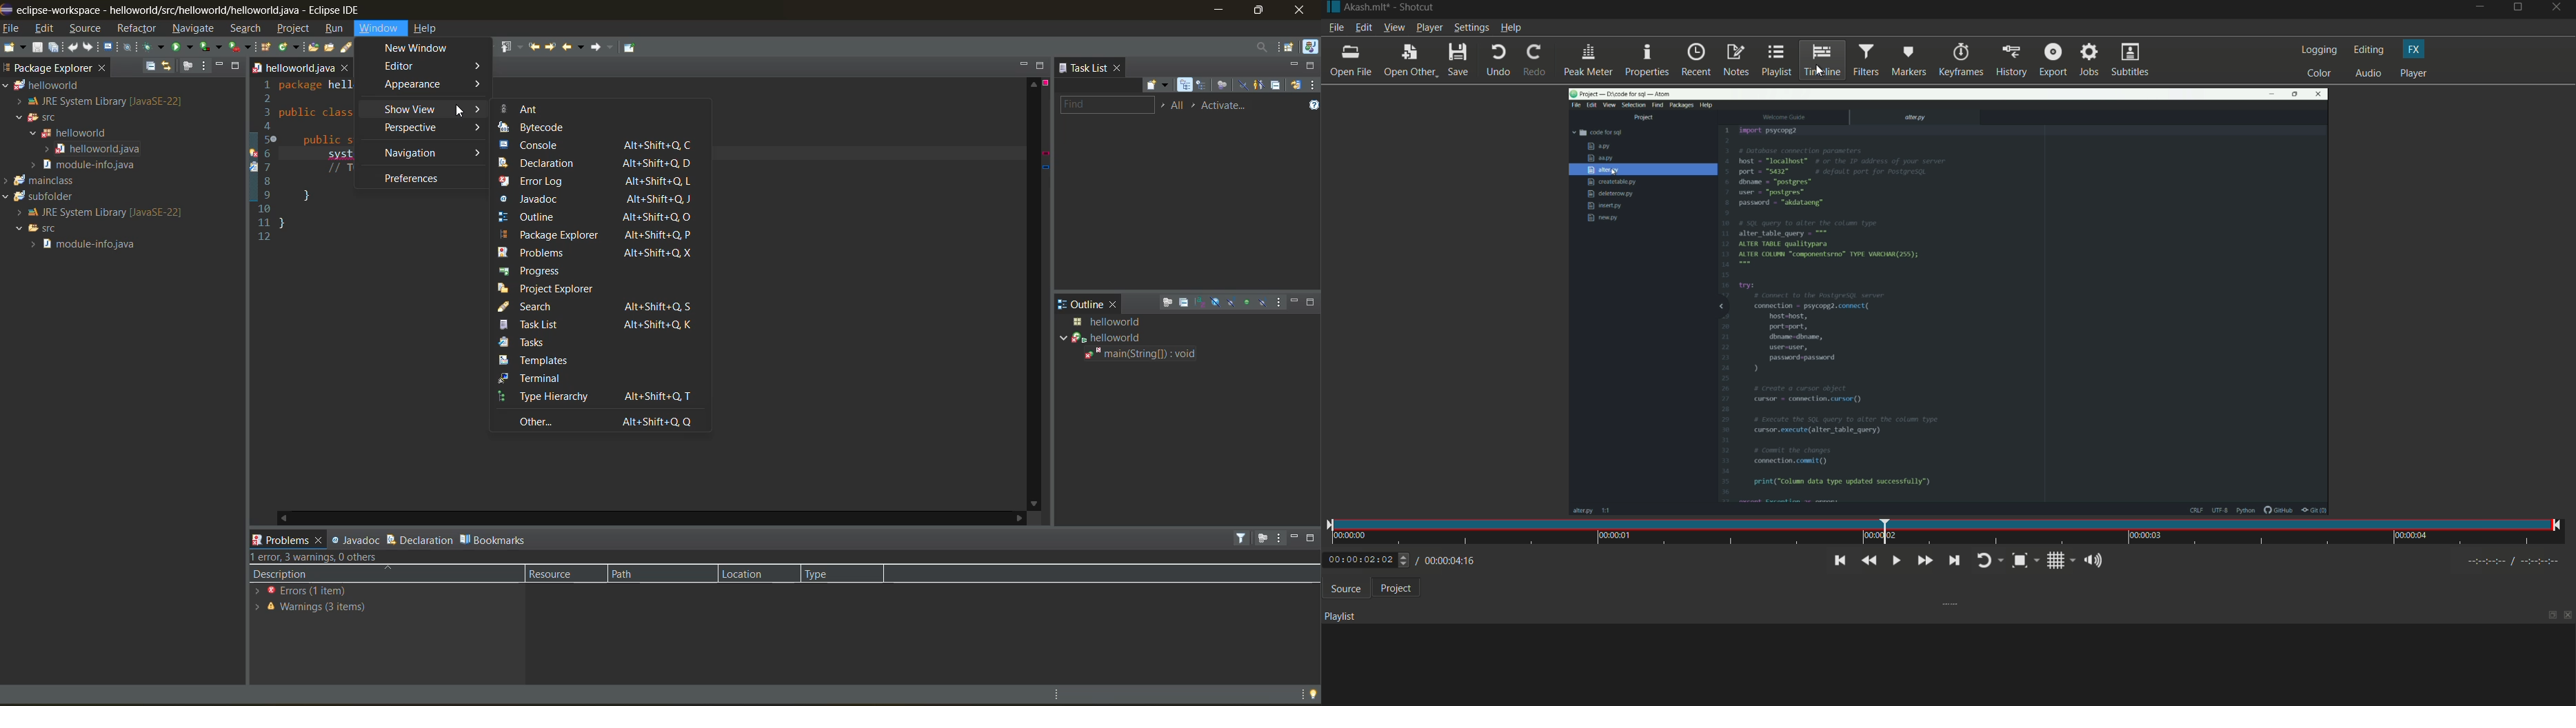 The height and width of the screenshot is (728, 2576). What do you see at coordinates (598, 198) in the screenshot?
I see `javadoc` at bounding box center [598, 198].